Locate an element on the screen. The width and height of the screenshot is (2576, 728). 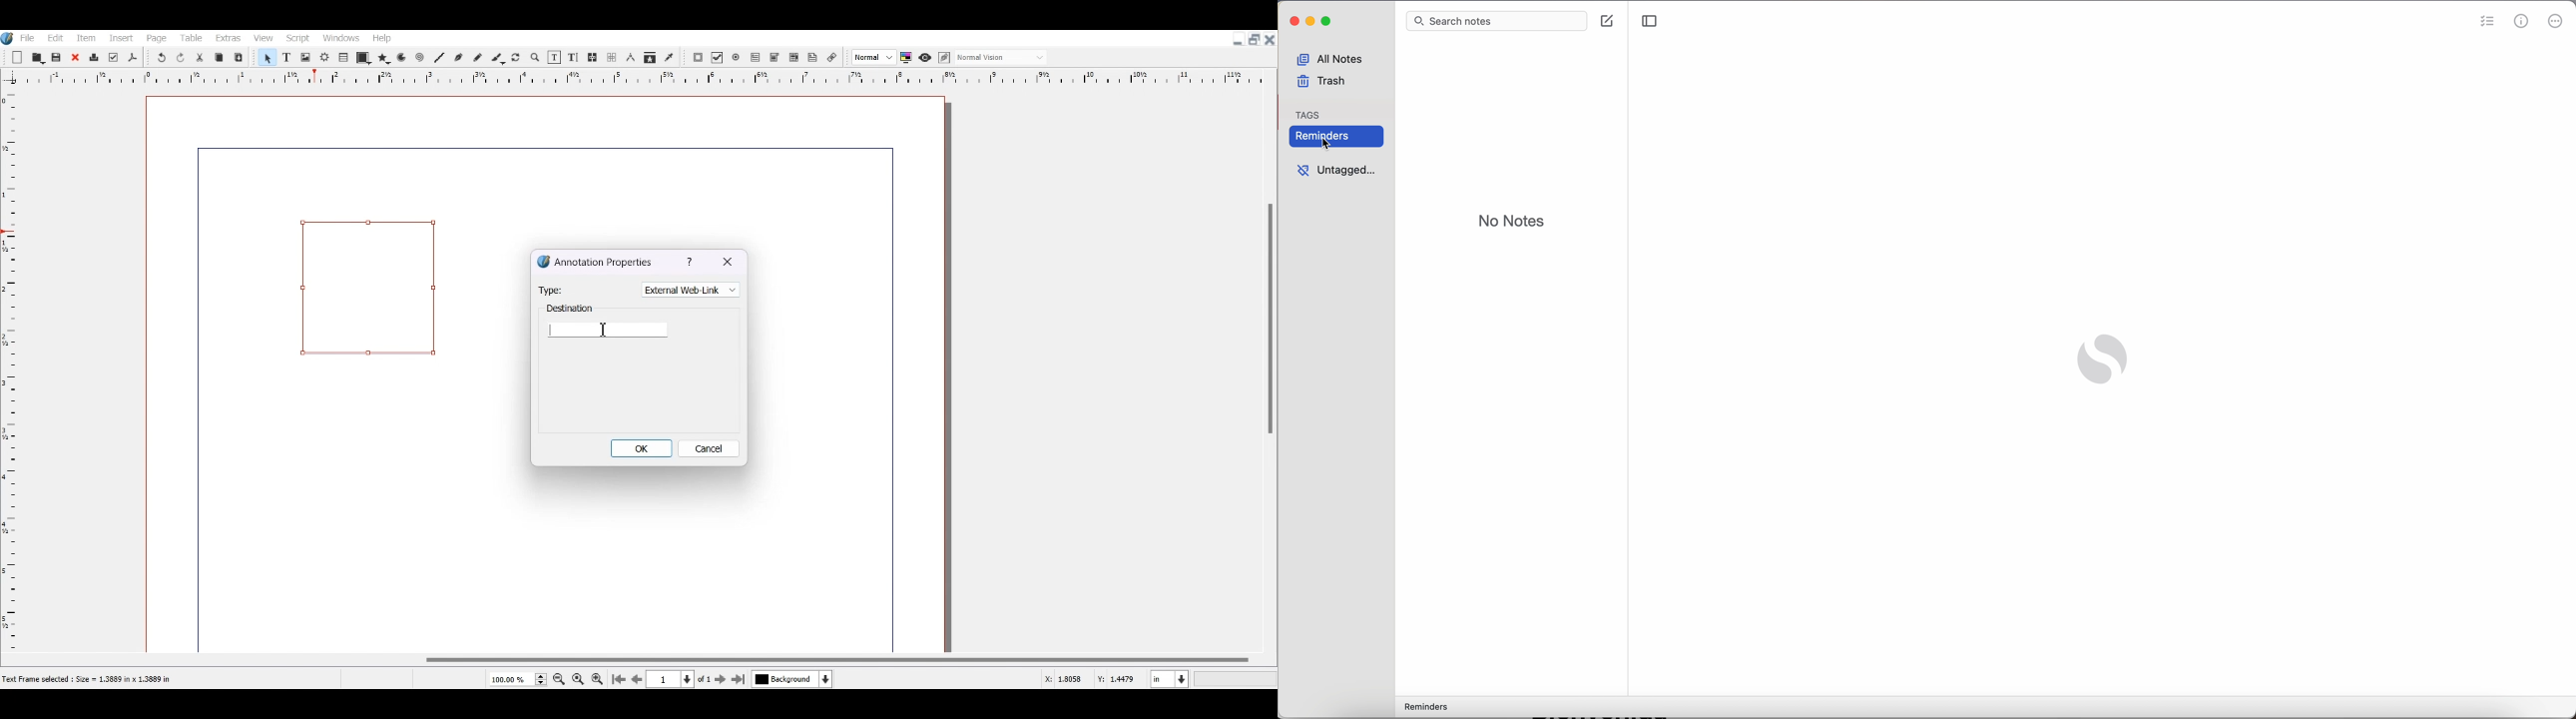
Shape is located at coordinates (363, 58).